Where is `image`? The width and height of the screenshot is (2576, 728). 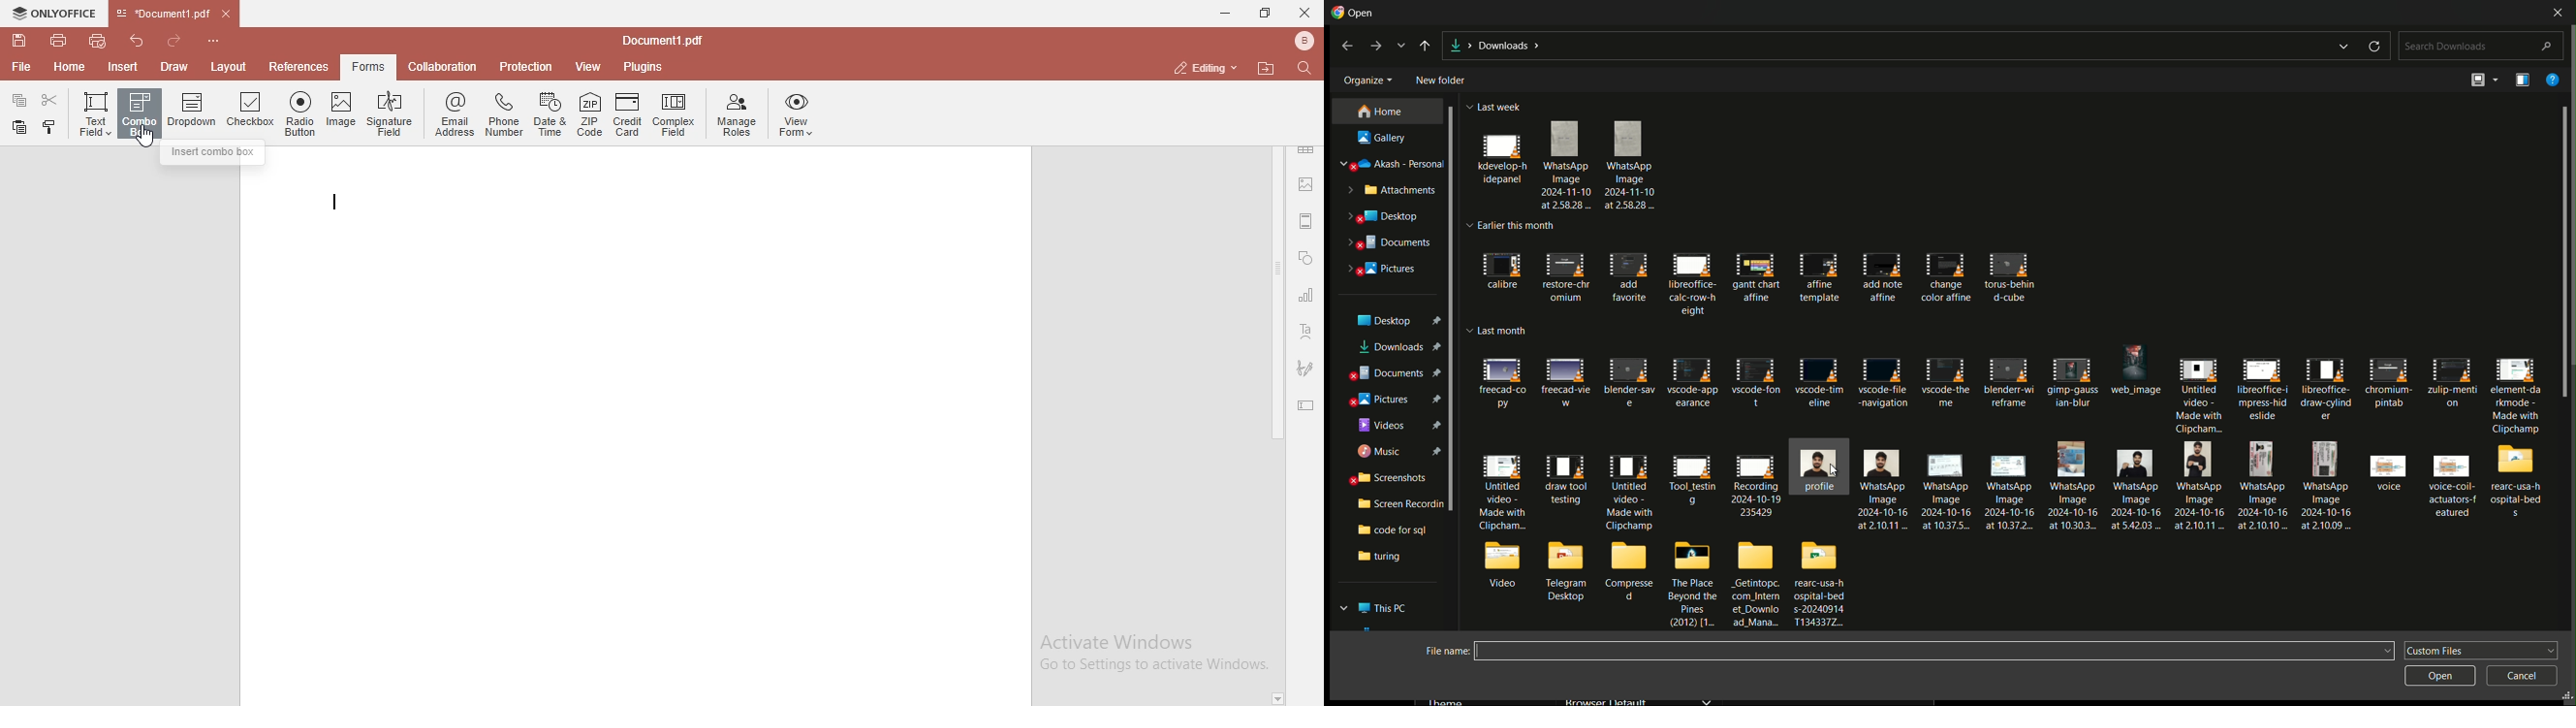 image is located at coordinates (341, 113).